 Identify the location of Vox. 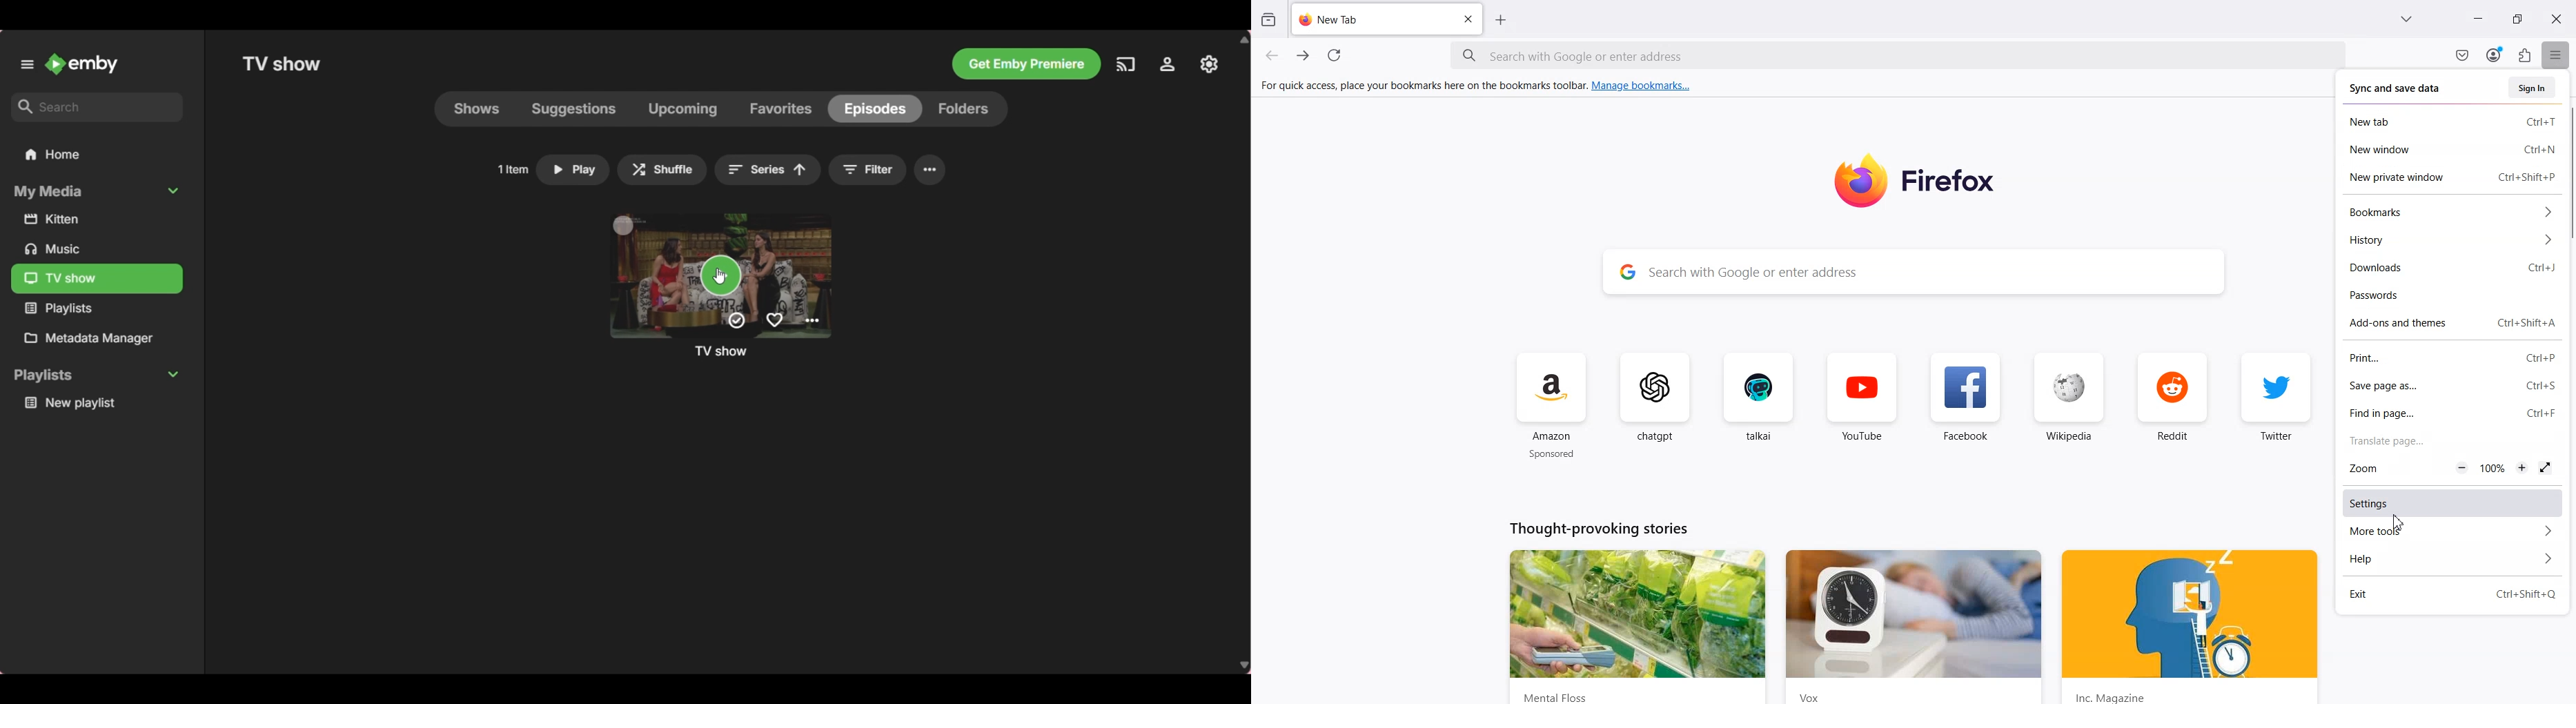
(1910, 625).